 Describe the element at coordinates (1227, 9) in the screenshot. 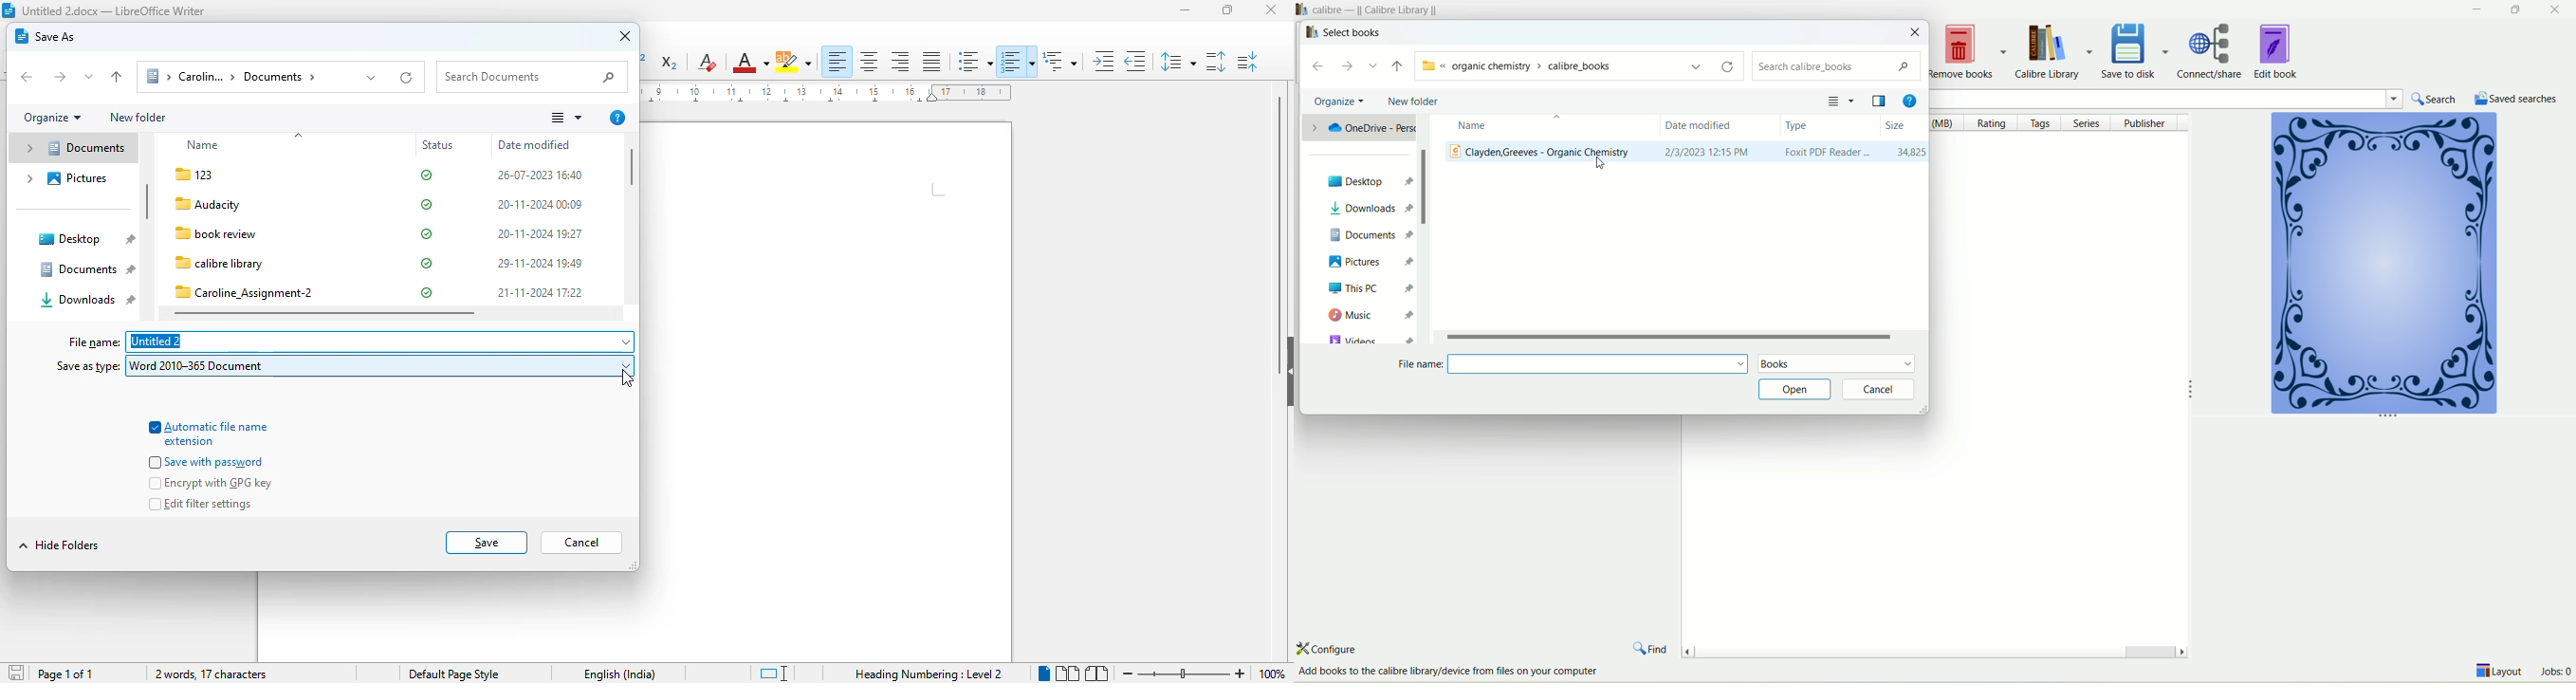

I see `maximize` at that location.